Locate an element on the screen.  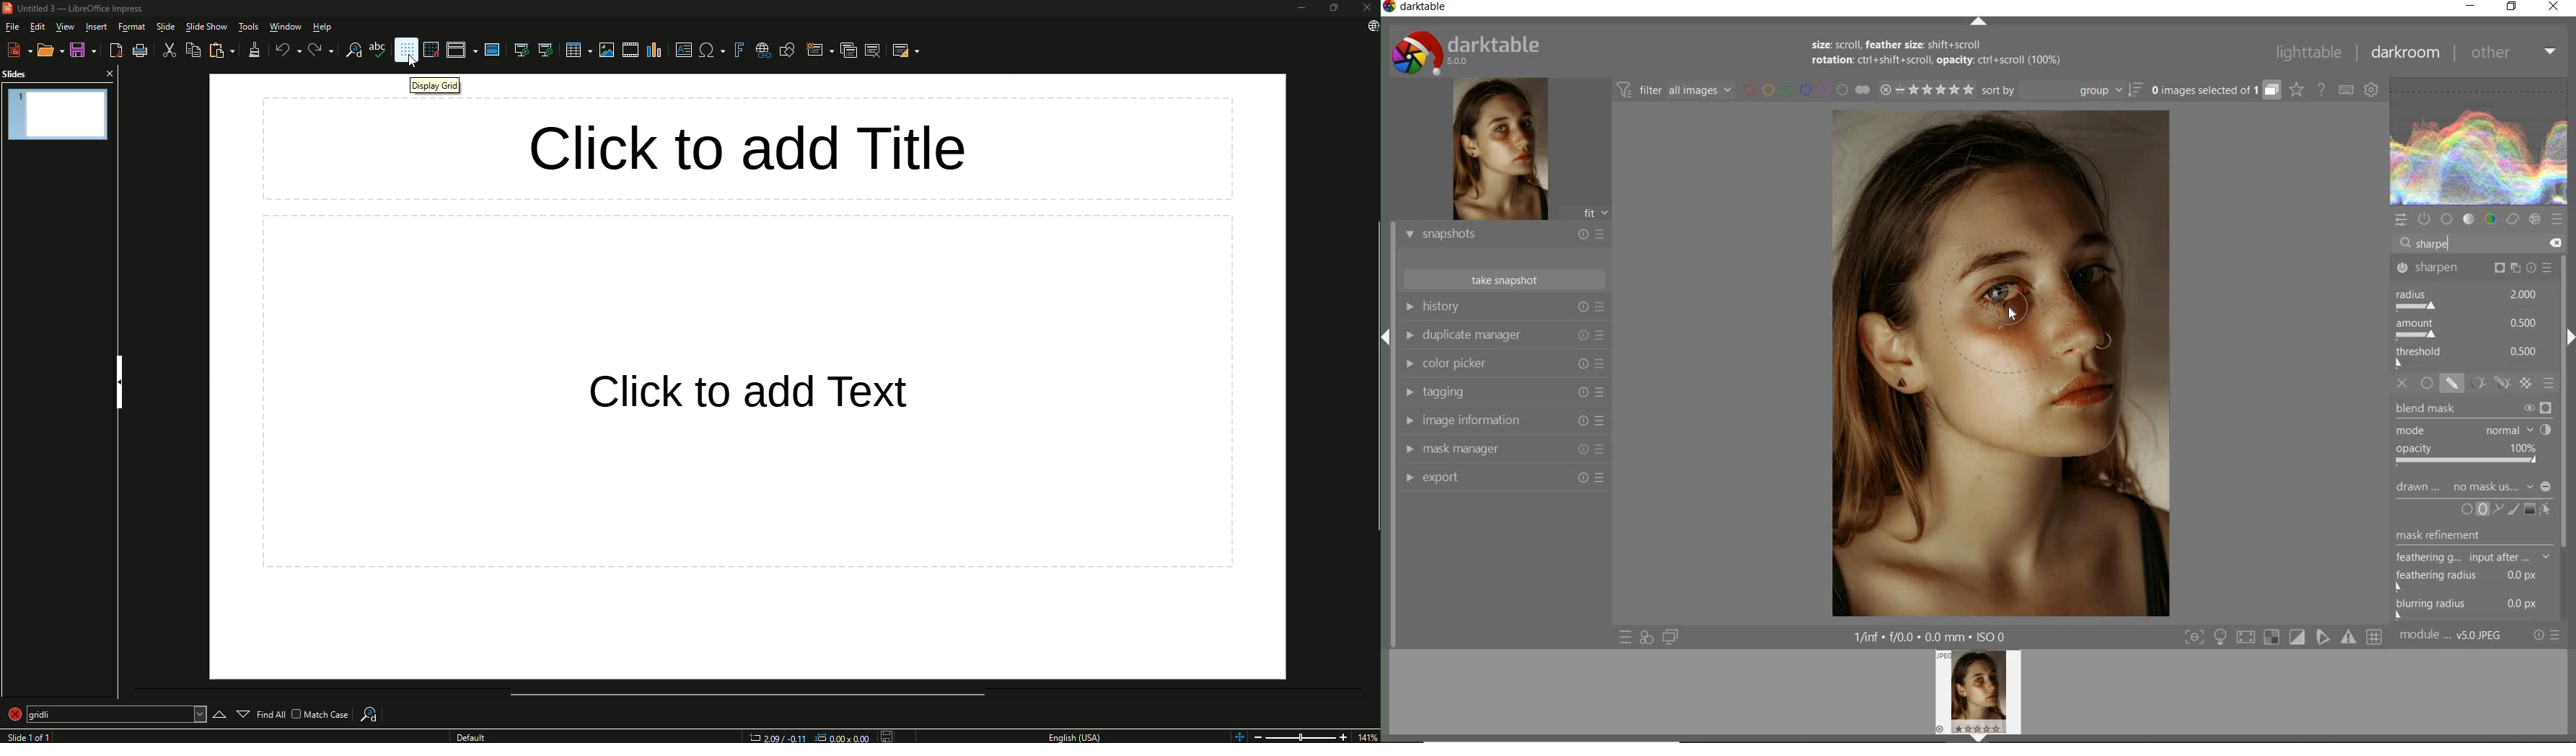
restore is located at coordinates (2512, 6).